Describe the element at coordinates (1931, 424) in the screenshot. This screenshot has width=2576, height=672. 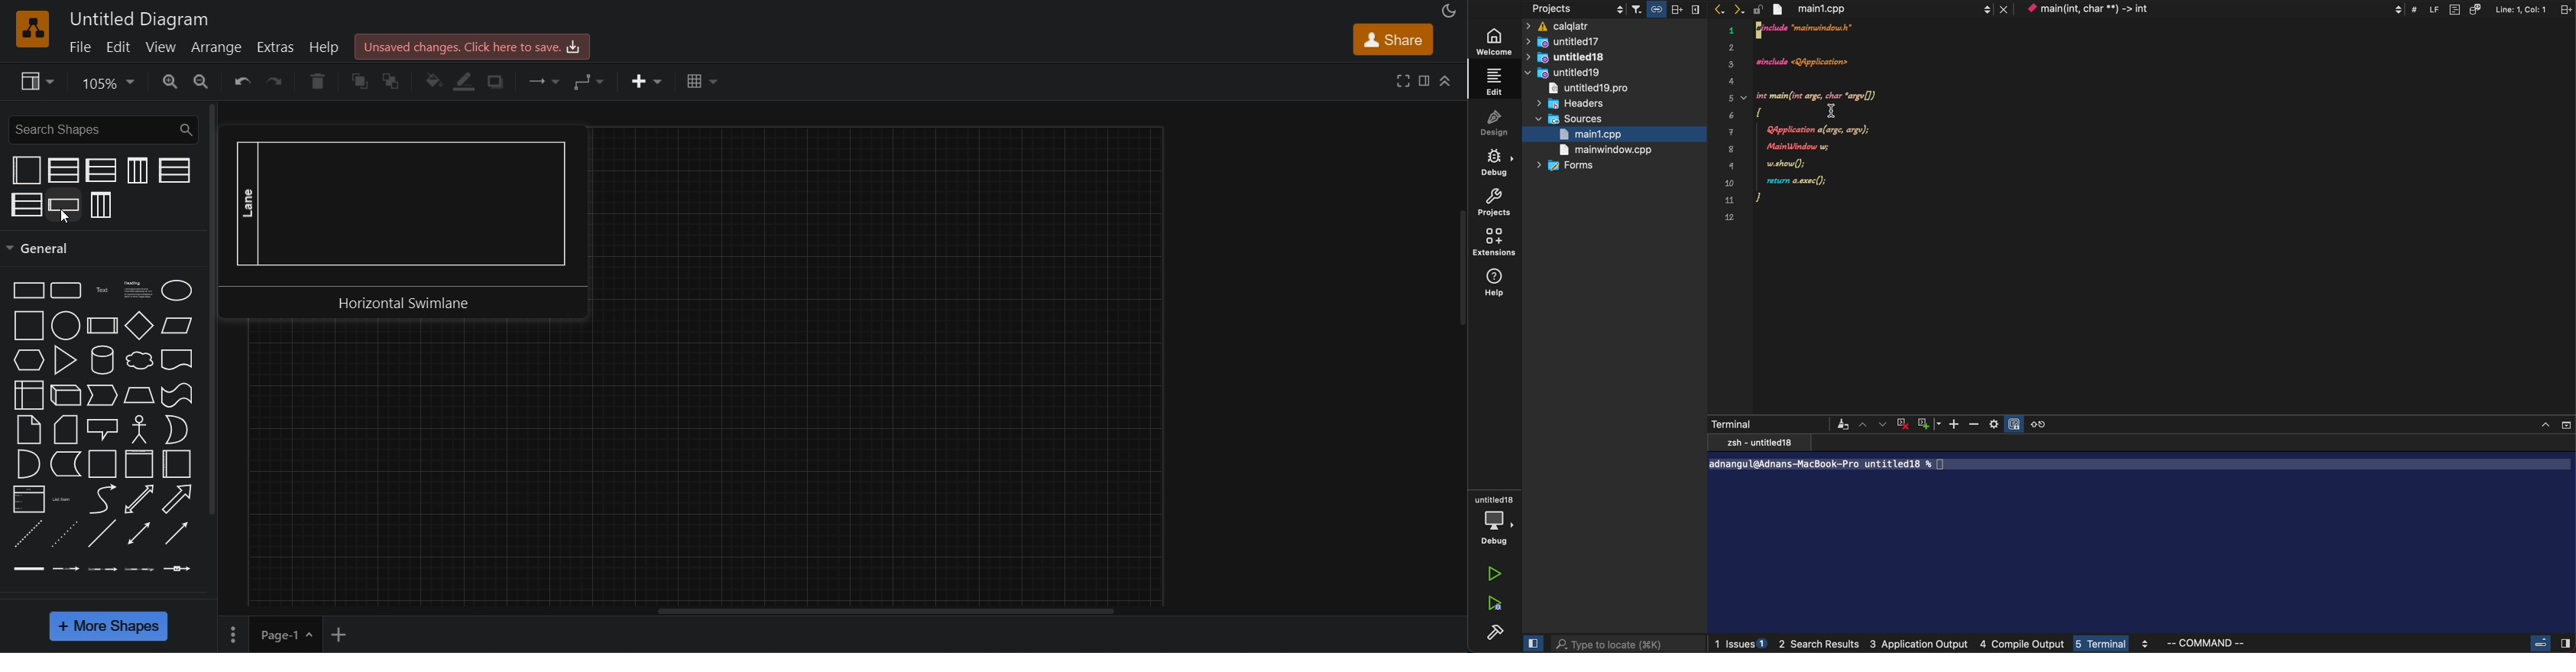
I see `plus` at that location.